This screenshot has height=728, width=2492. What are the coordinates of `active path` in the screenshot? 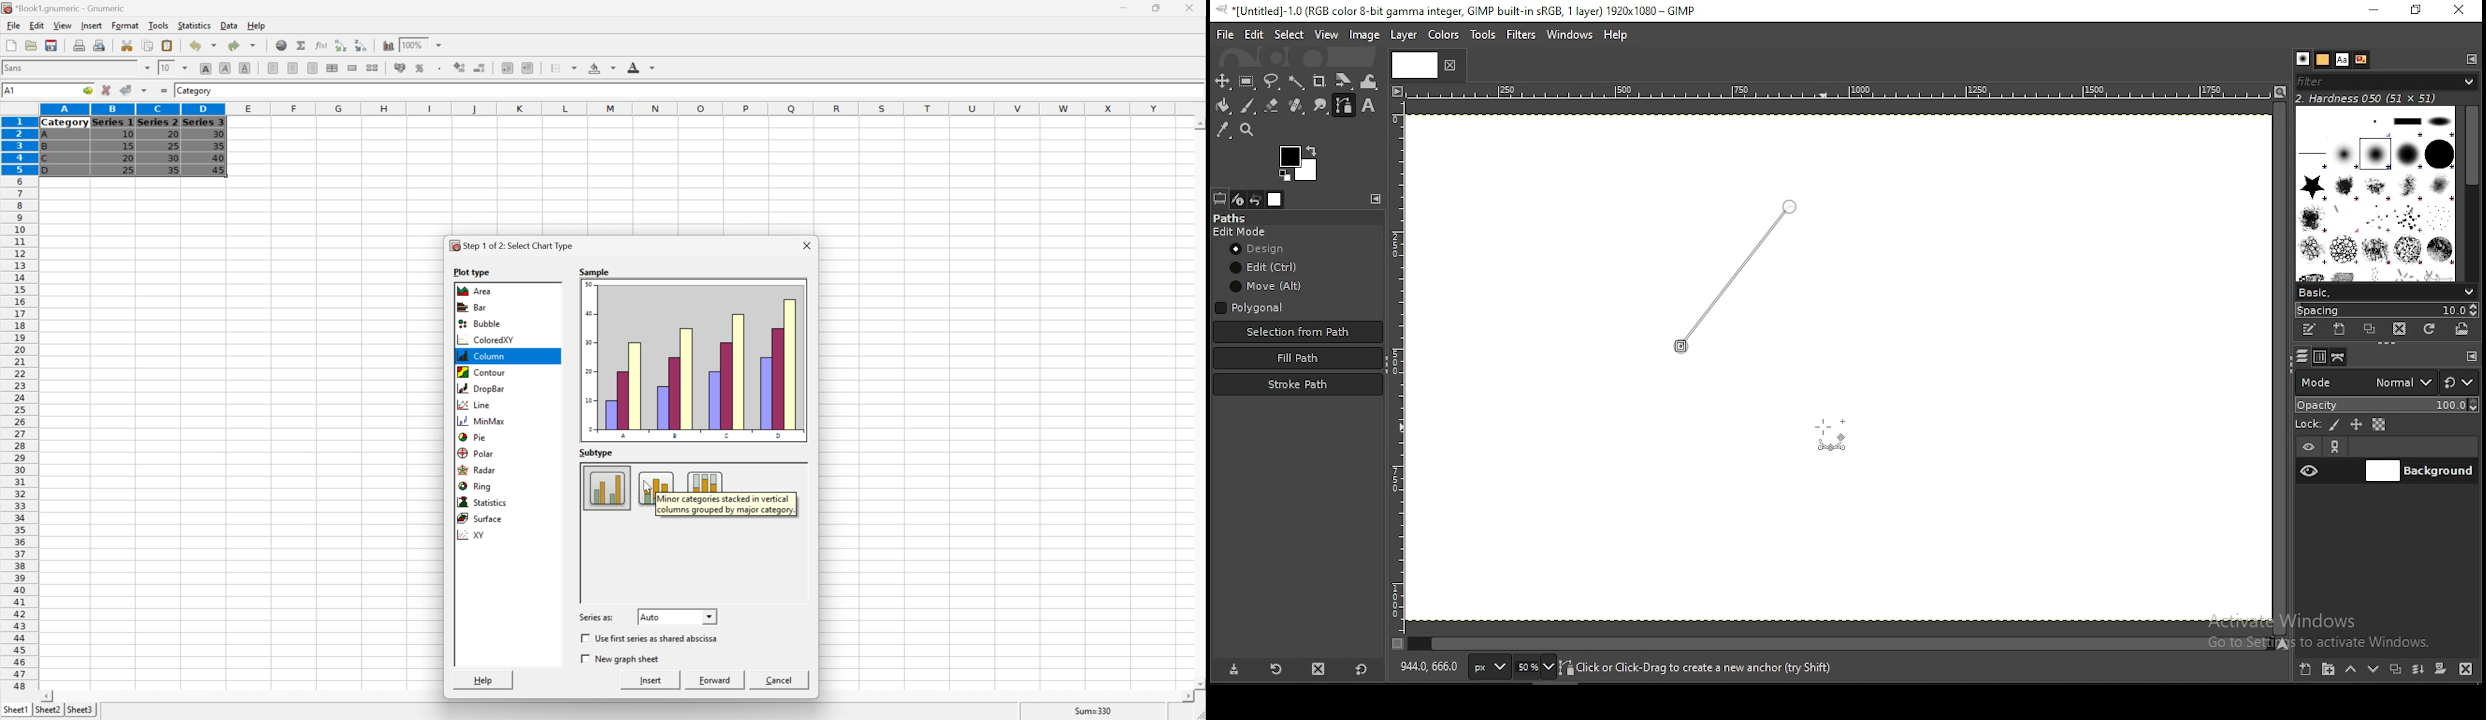 It's located at (1738, 281).